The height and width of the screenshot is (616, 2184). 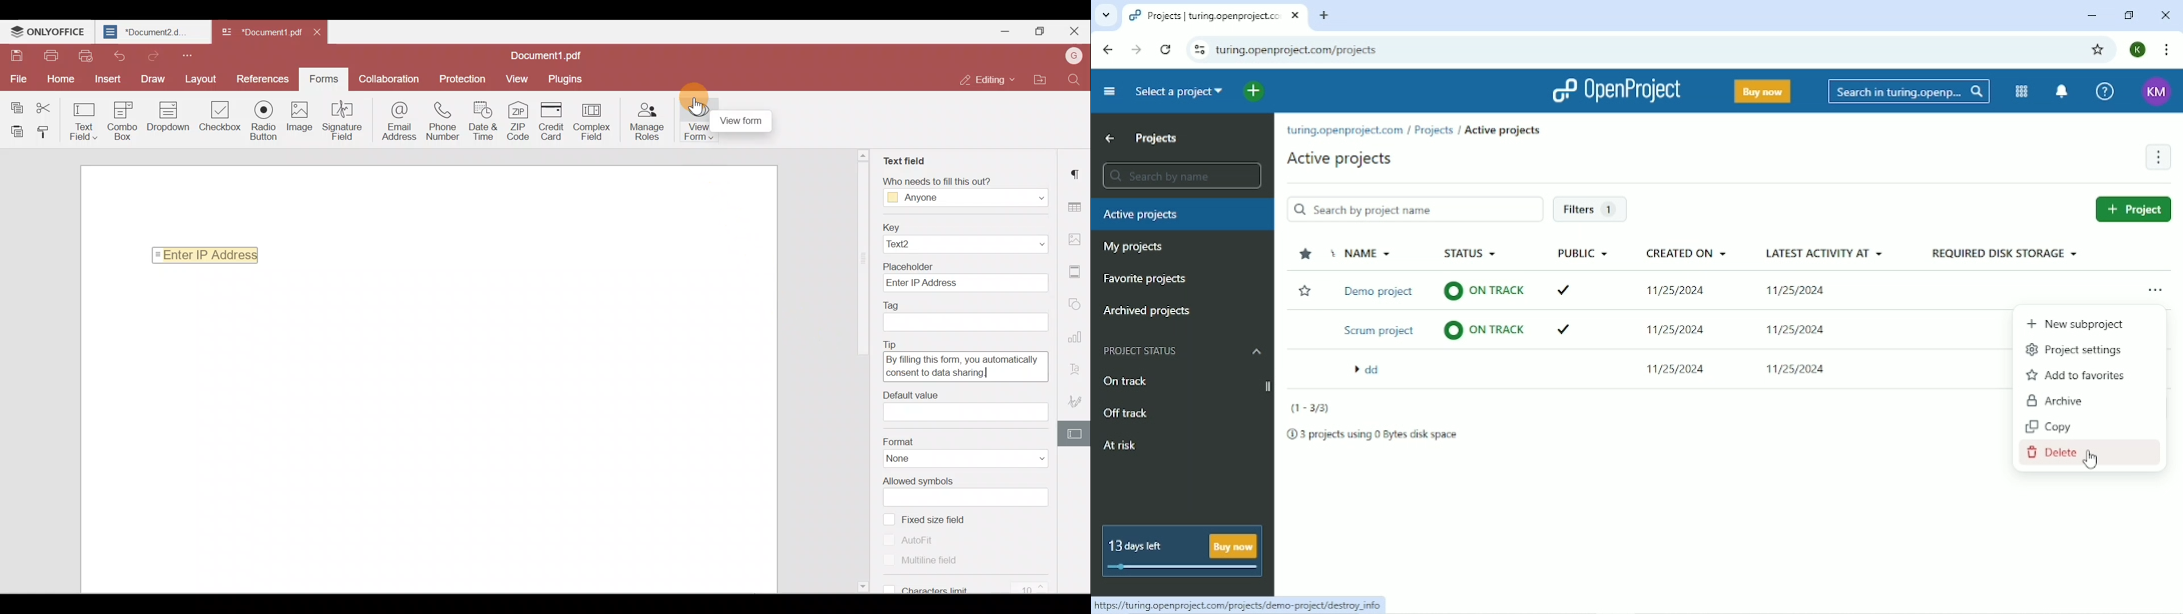 I want to click on Phone number, so click(x=443, y=122).